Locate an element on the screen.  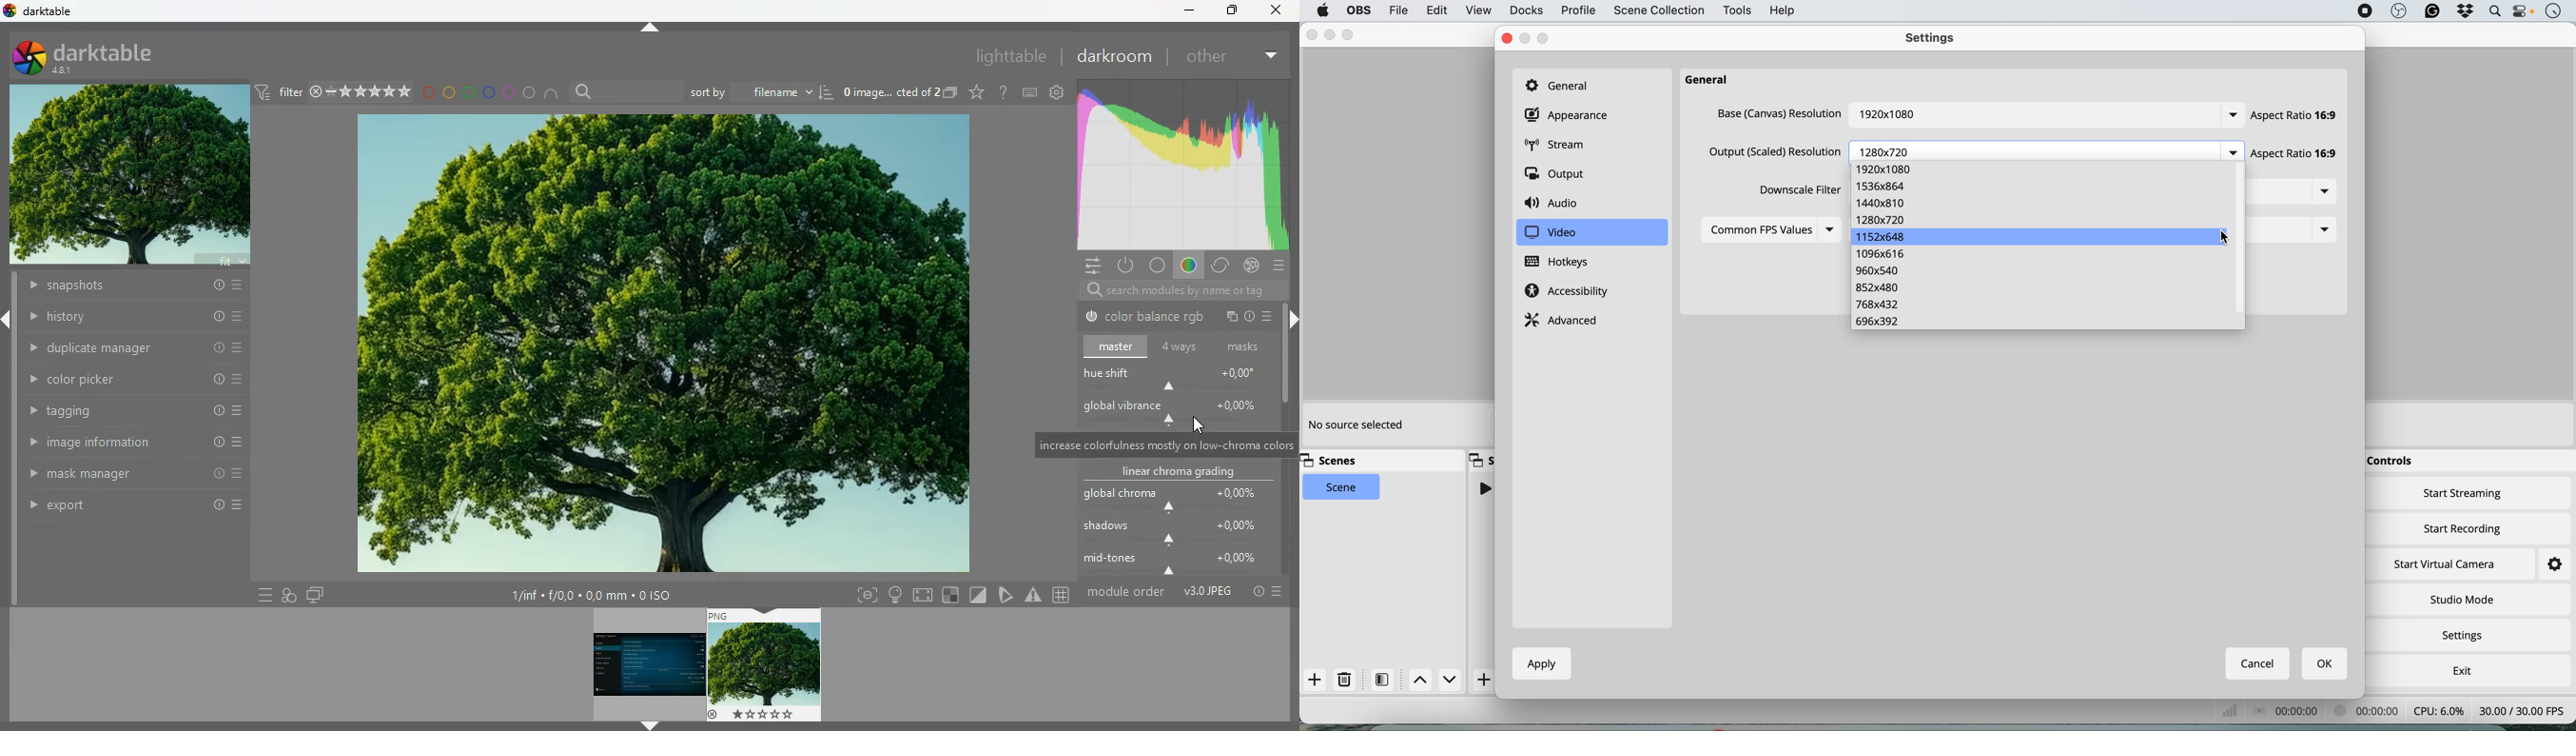
start recording is located at coordinates (2464, 527).